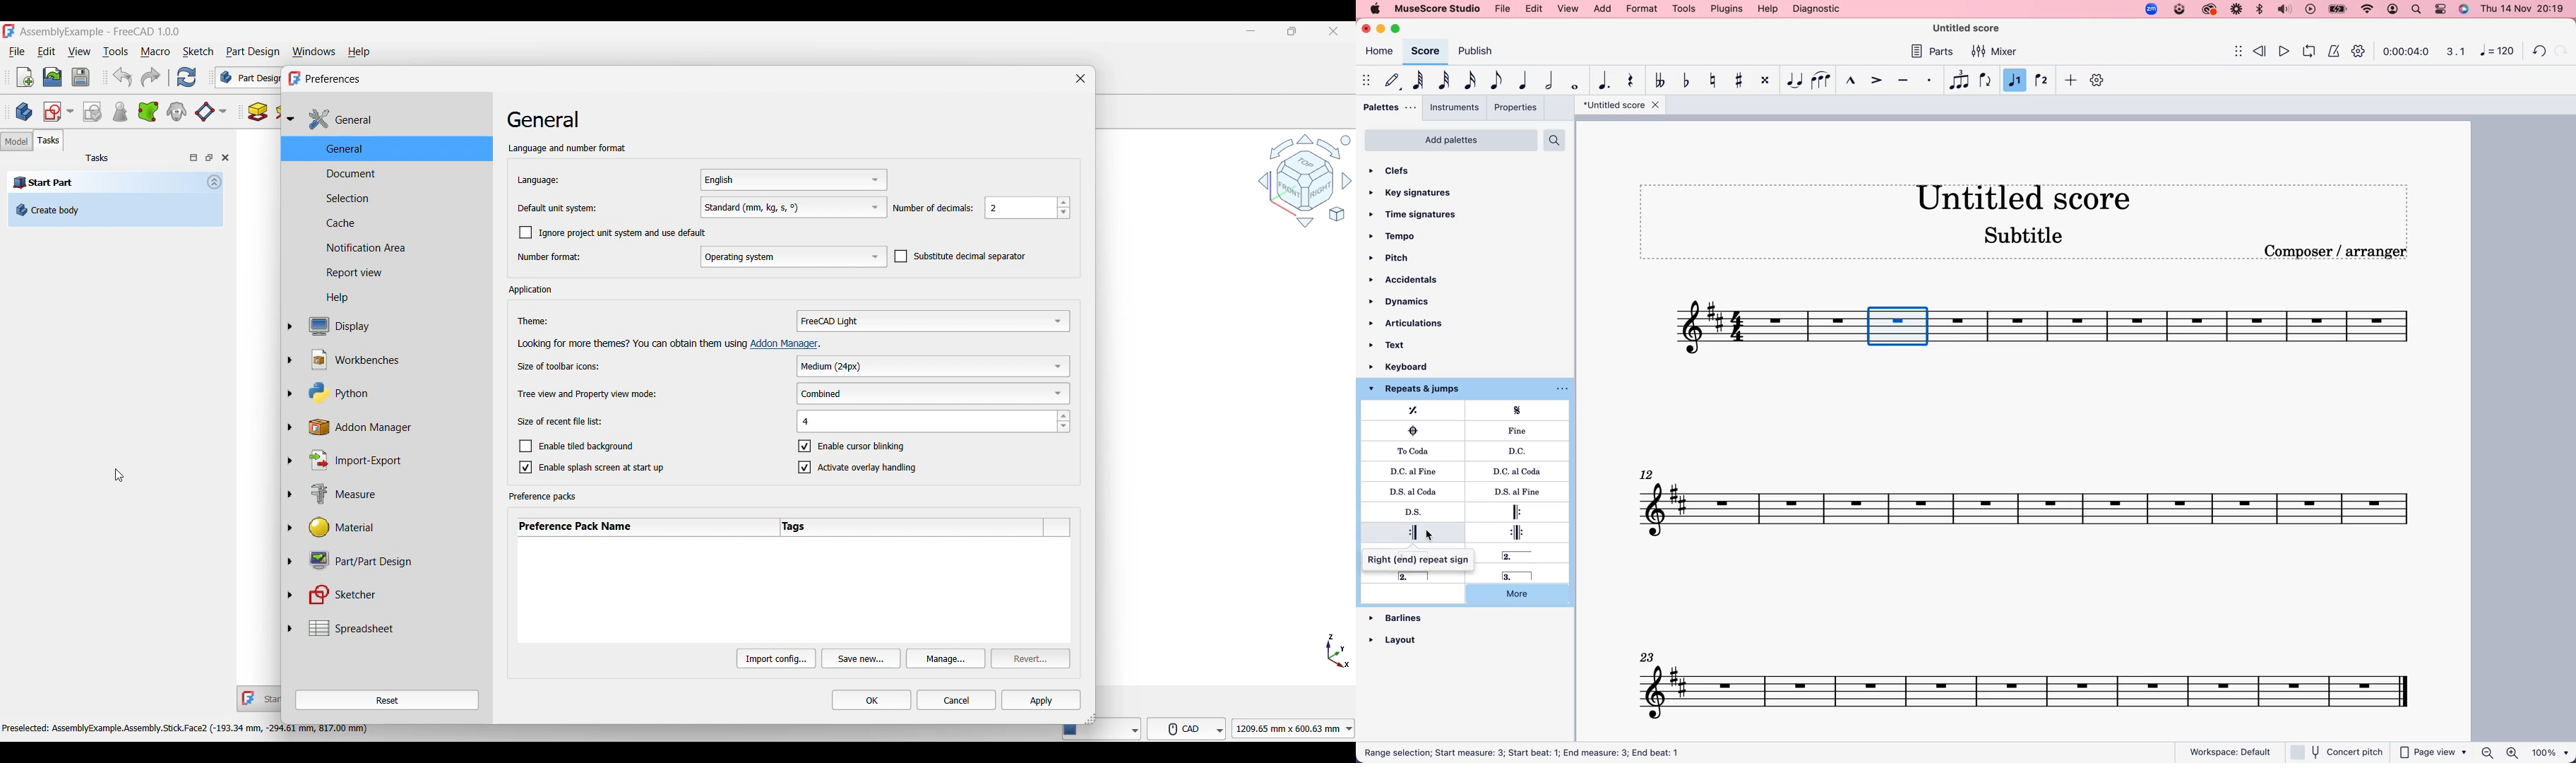 Image resolution: width=2576 pixels, height=784 pixels. What do you see at coordinates (393, 460) in the screenshot?
I see `Import-Export` at bounding box center [393, 460].